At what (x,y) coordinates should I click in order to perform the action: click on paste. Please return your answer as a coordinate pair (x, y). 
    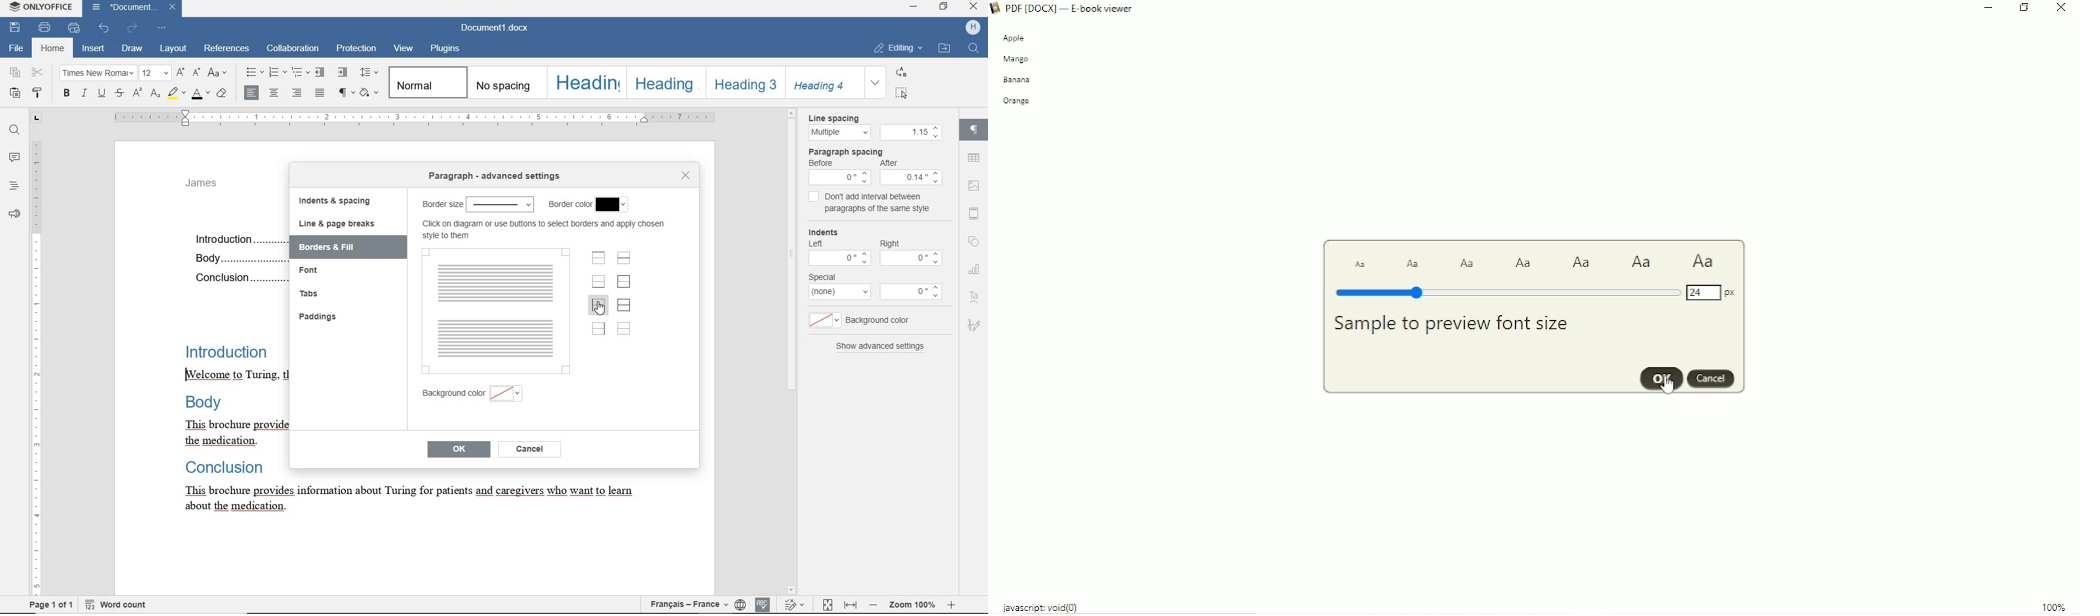
    Looking at the image, I should click on (15, 94).